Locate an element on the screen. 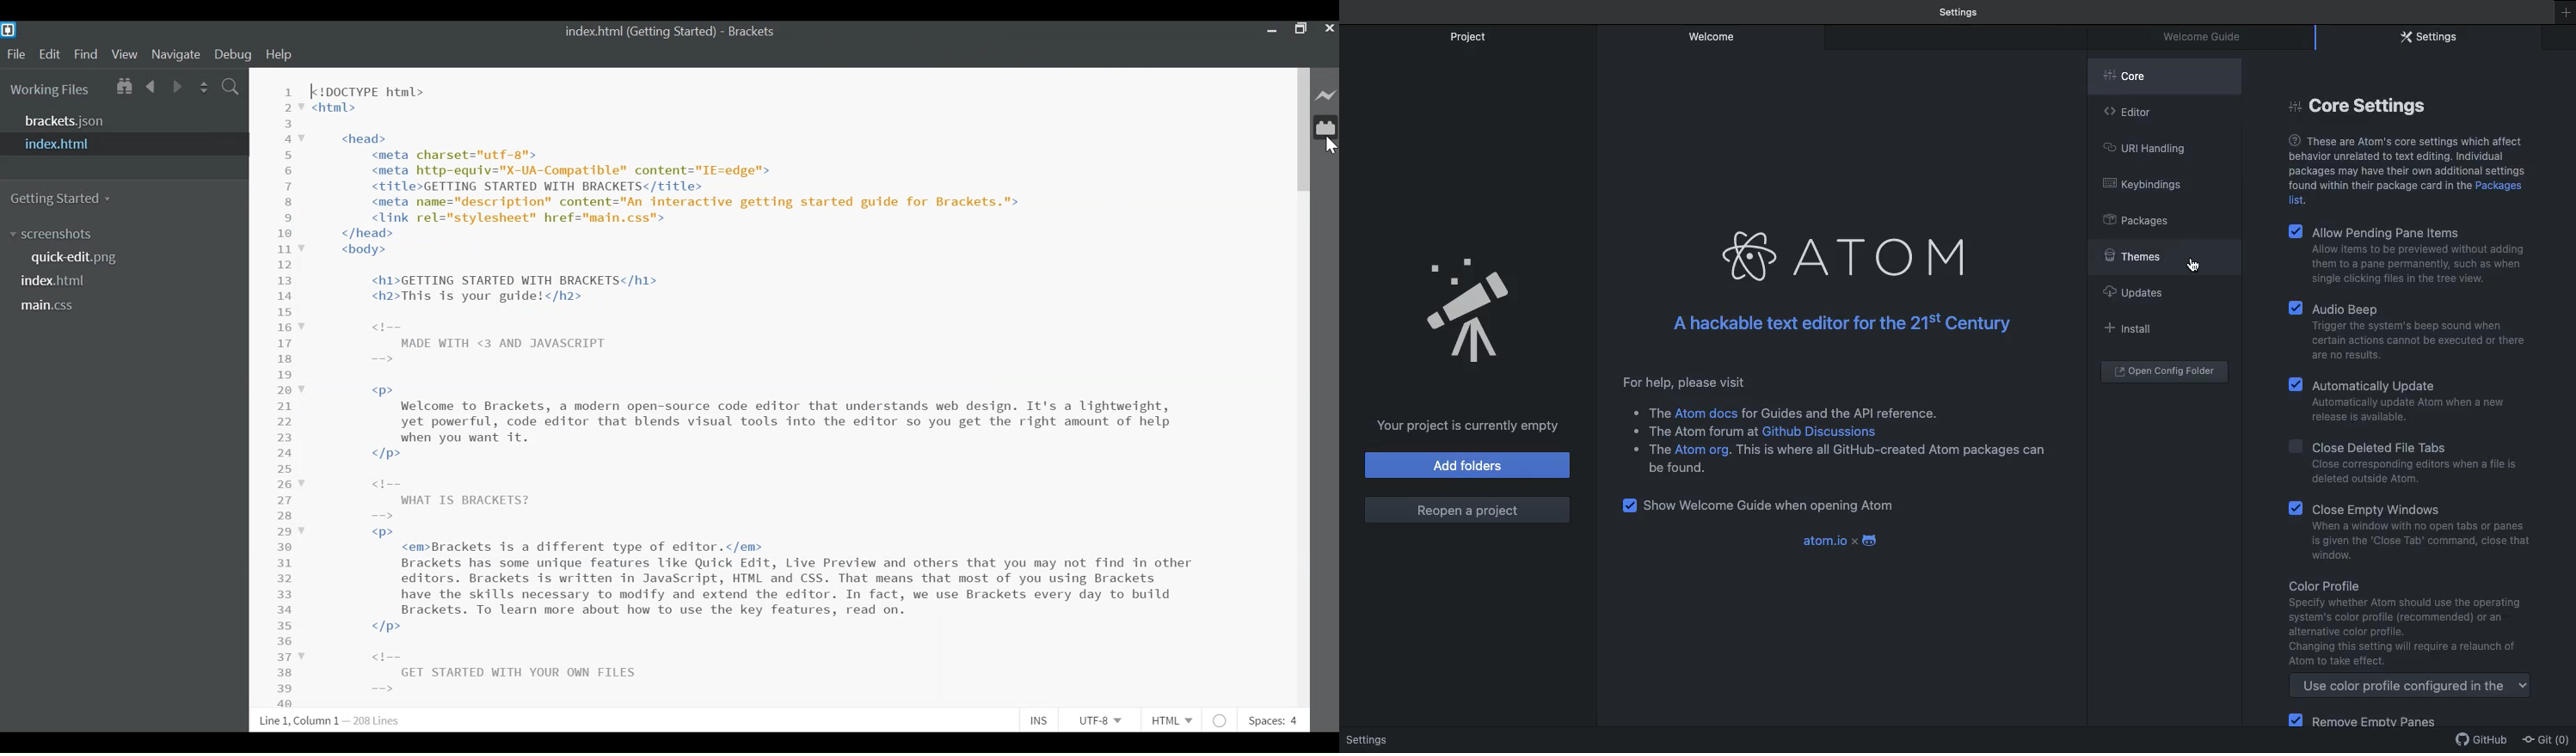  File Encoding is located at coordinates (1097, 720).